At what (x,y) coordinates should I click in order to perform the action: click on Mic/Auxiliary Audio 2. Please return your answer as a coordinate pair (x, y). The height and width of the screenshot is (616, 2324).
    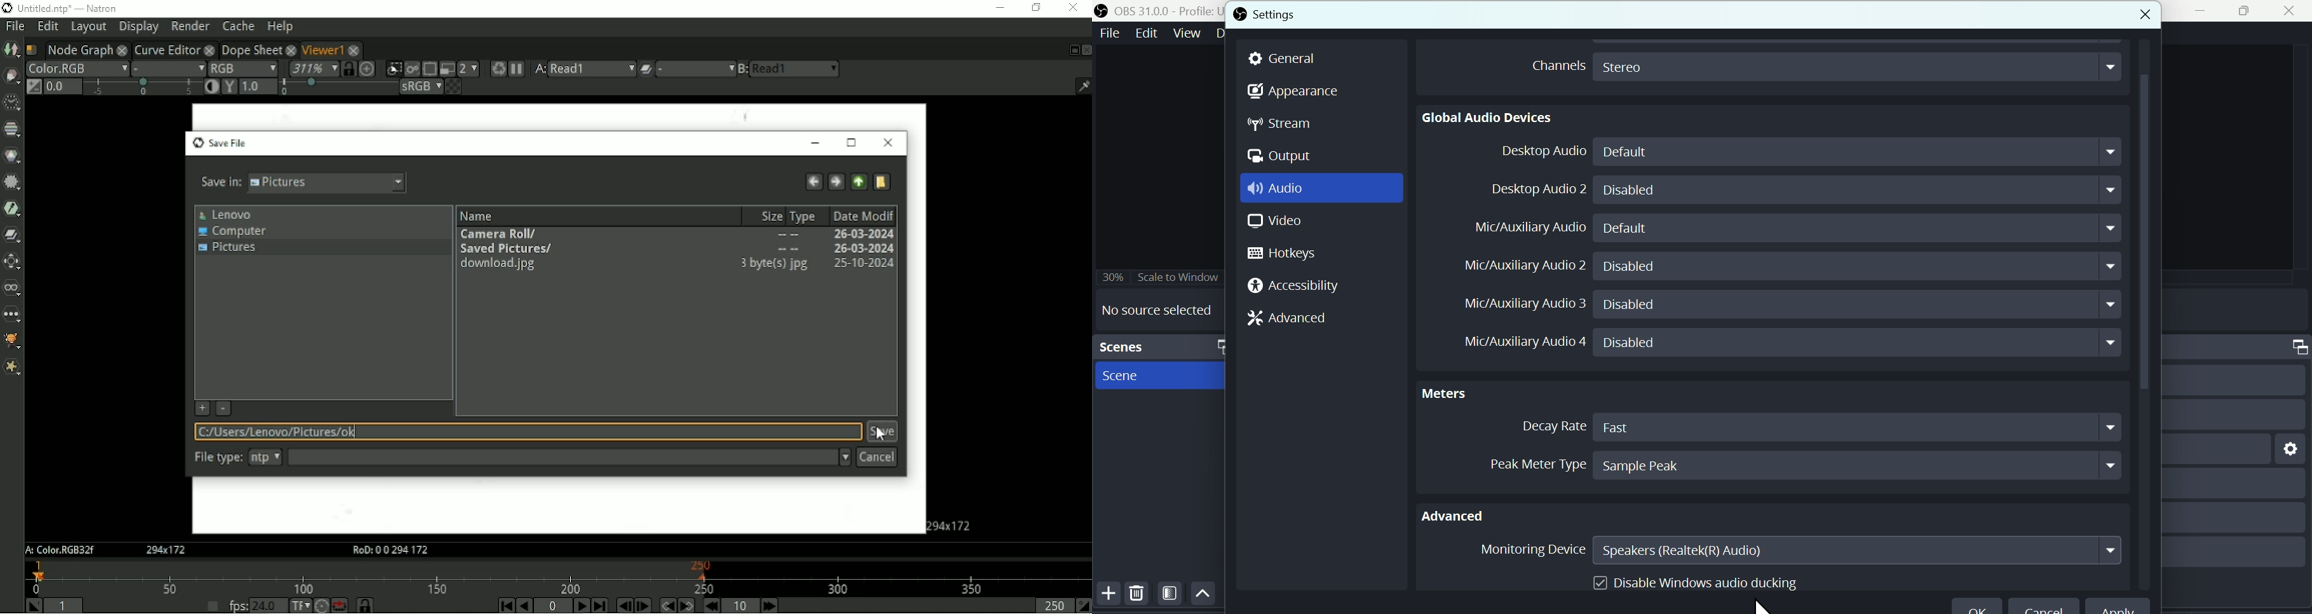
    Looking at the image, I should click on (1524, 264).